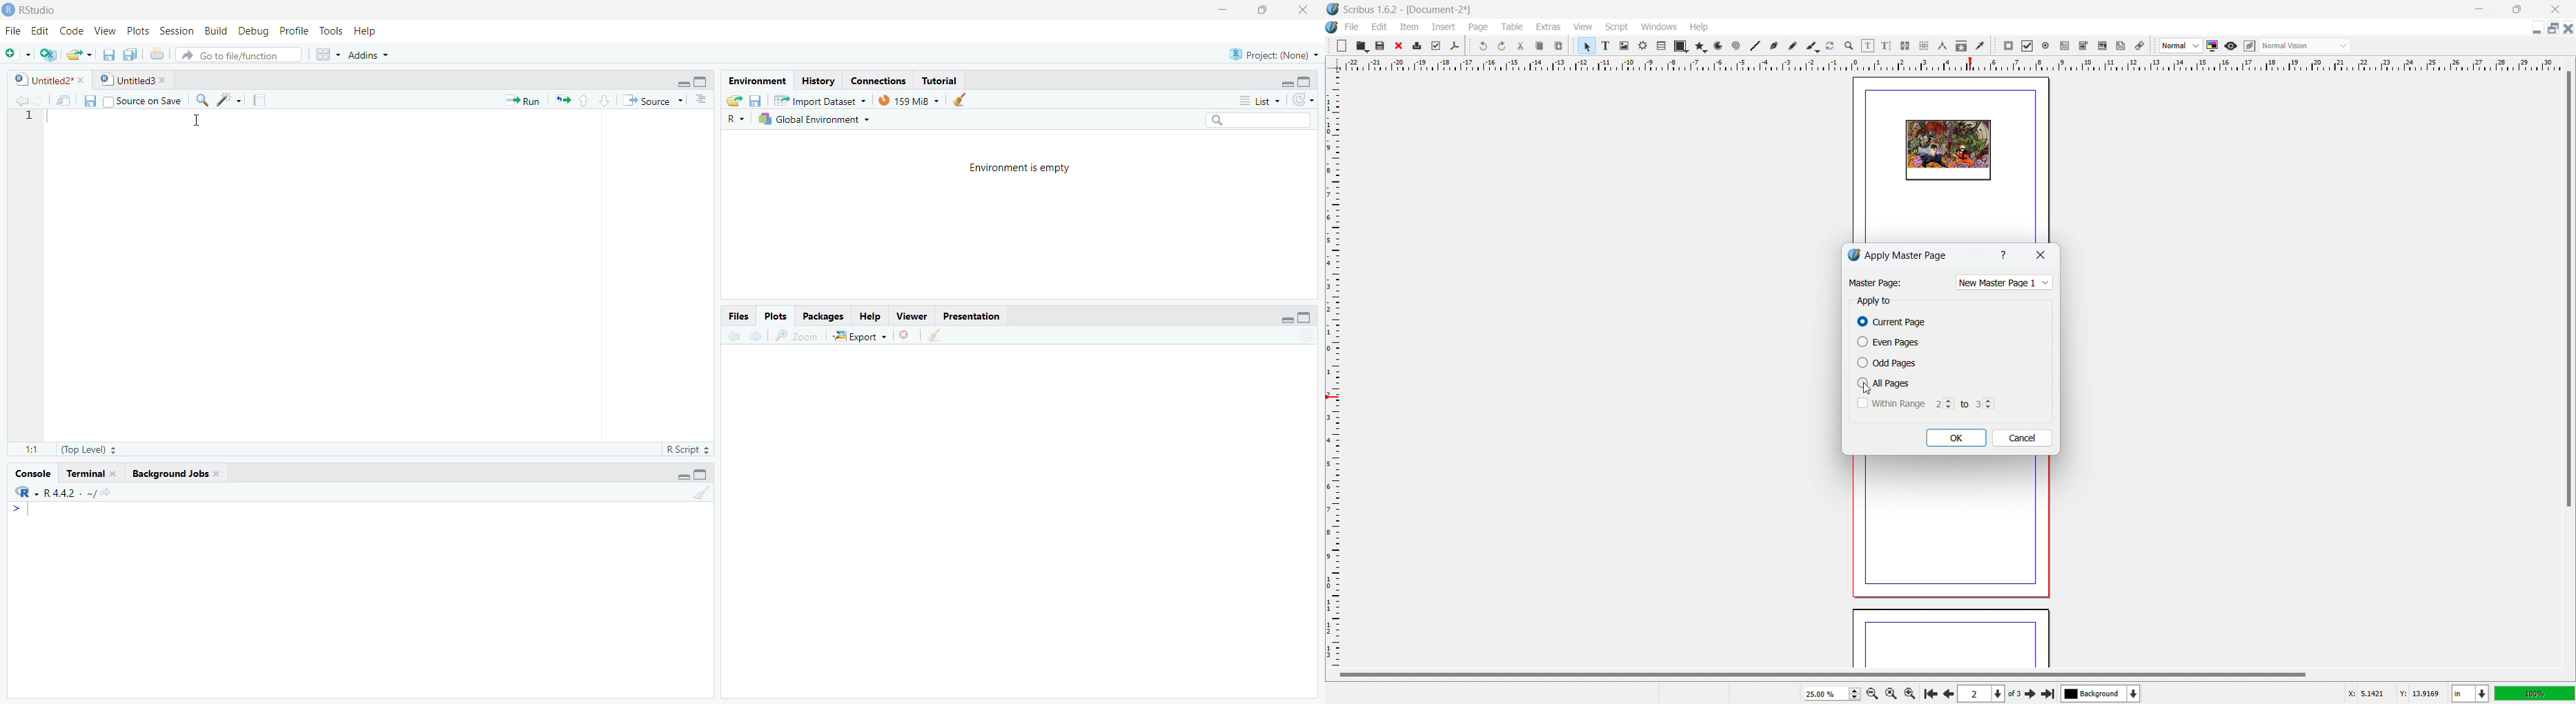 The image size is (2576, 728). What do you see at coordinates (1823, 674) in the screenshot?
I see `horizontal scrollbar` at bounding box center [1823, 674].